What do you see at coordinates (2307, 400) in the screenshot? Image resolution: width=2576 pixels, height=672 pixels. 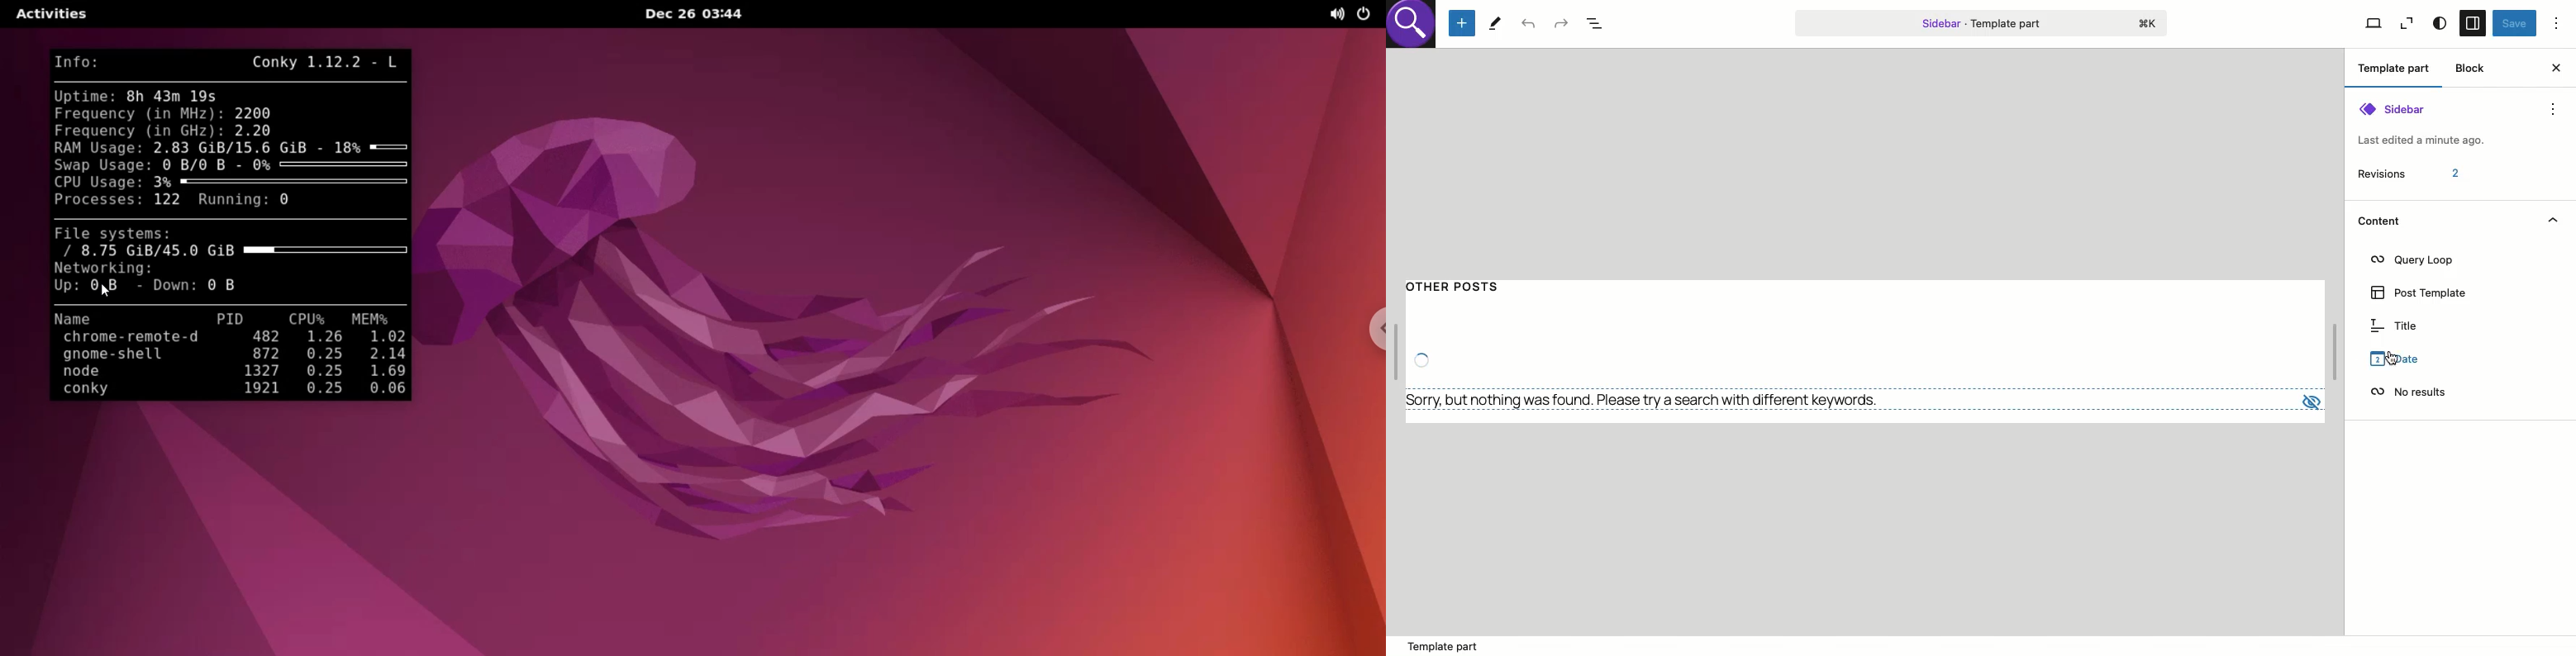 I see `view` at bounding box center [2307, 400].